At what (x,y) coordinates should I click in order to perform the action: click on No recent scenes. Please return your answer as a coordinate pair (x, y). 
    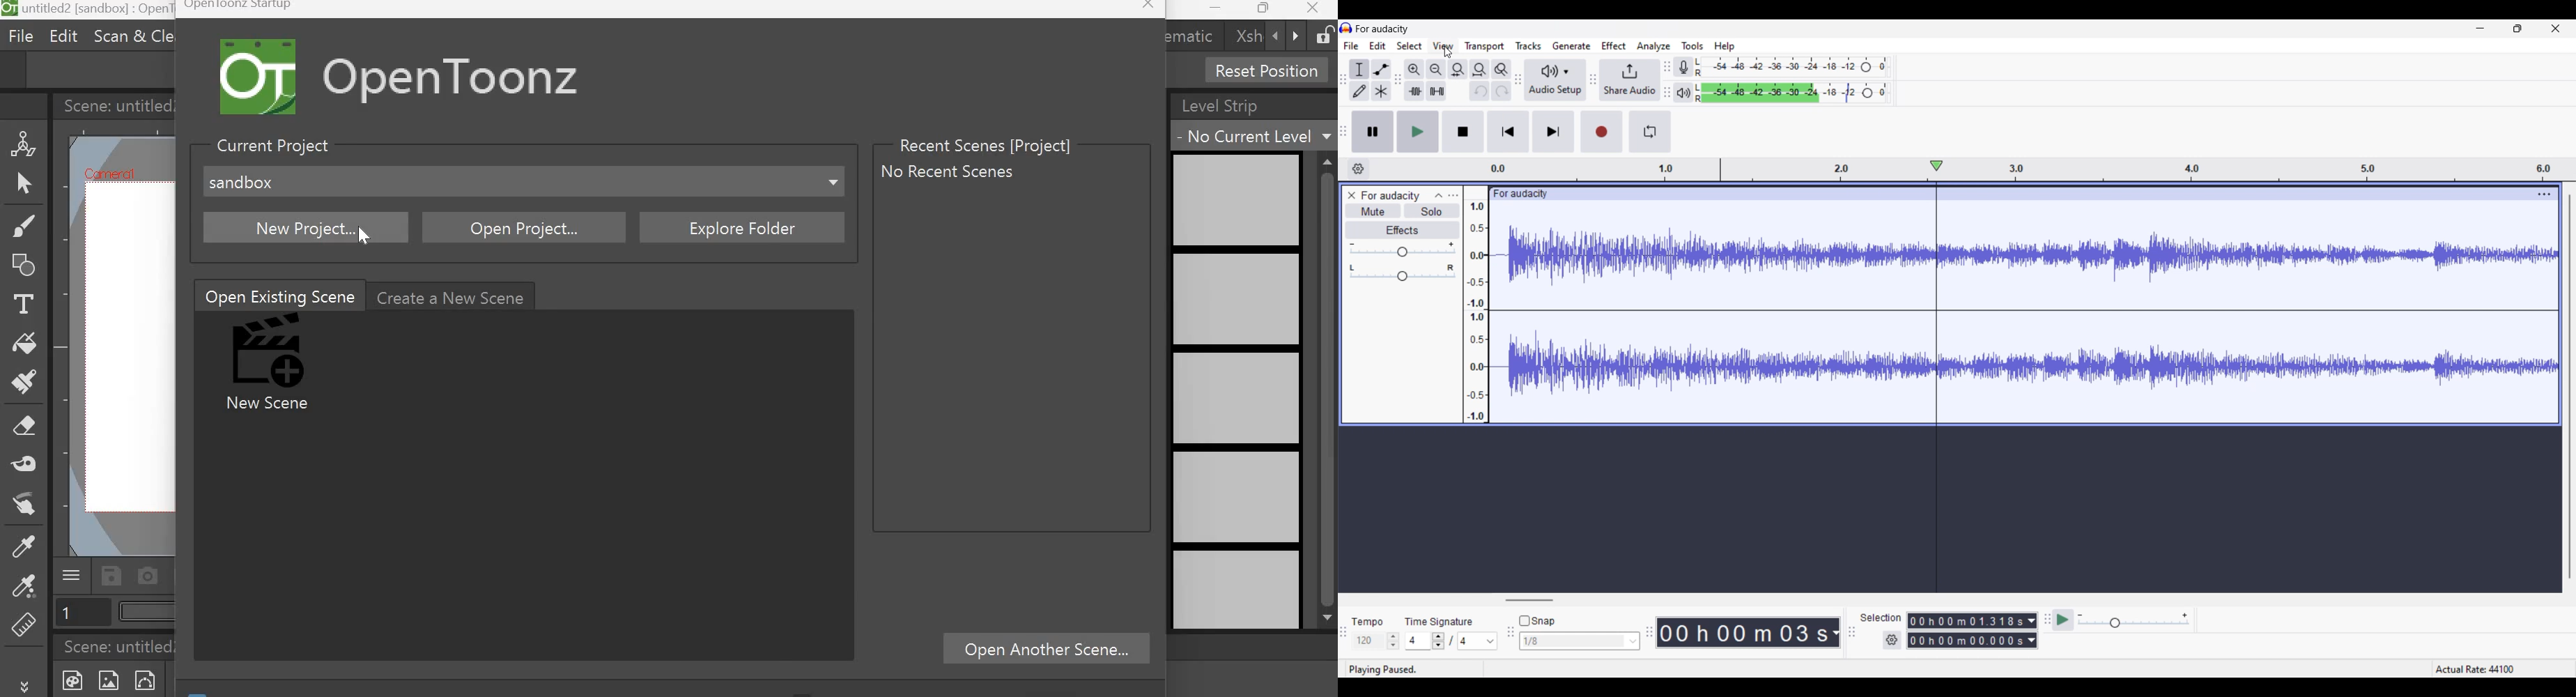
    Looking at the image, I should click on (948, 172).